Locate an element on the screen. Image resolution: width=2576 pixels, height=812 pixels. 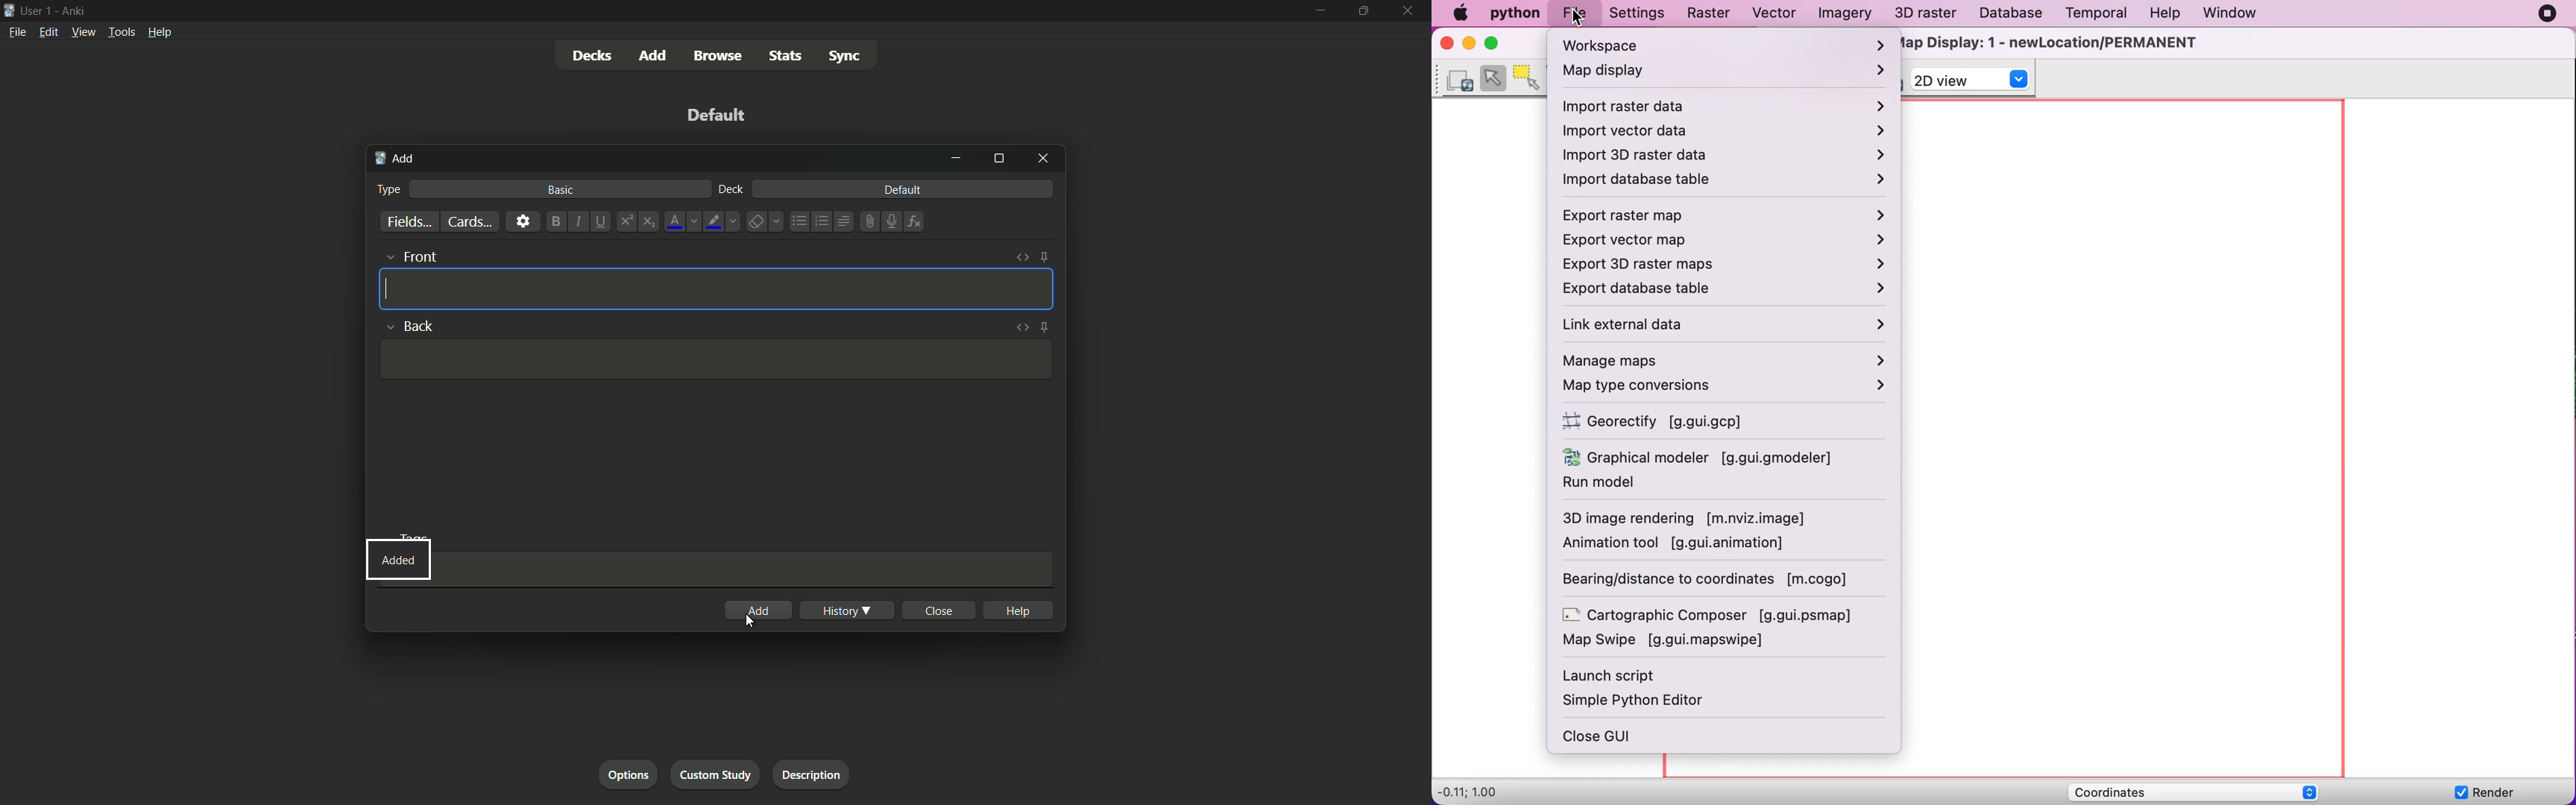
edit menu is located at coordinates (48, 32).